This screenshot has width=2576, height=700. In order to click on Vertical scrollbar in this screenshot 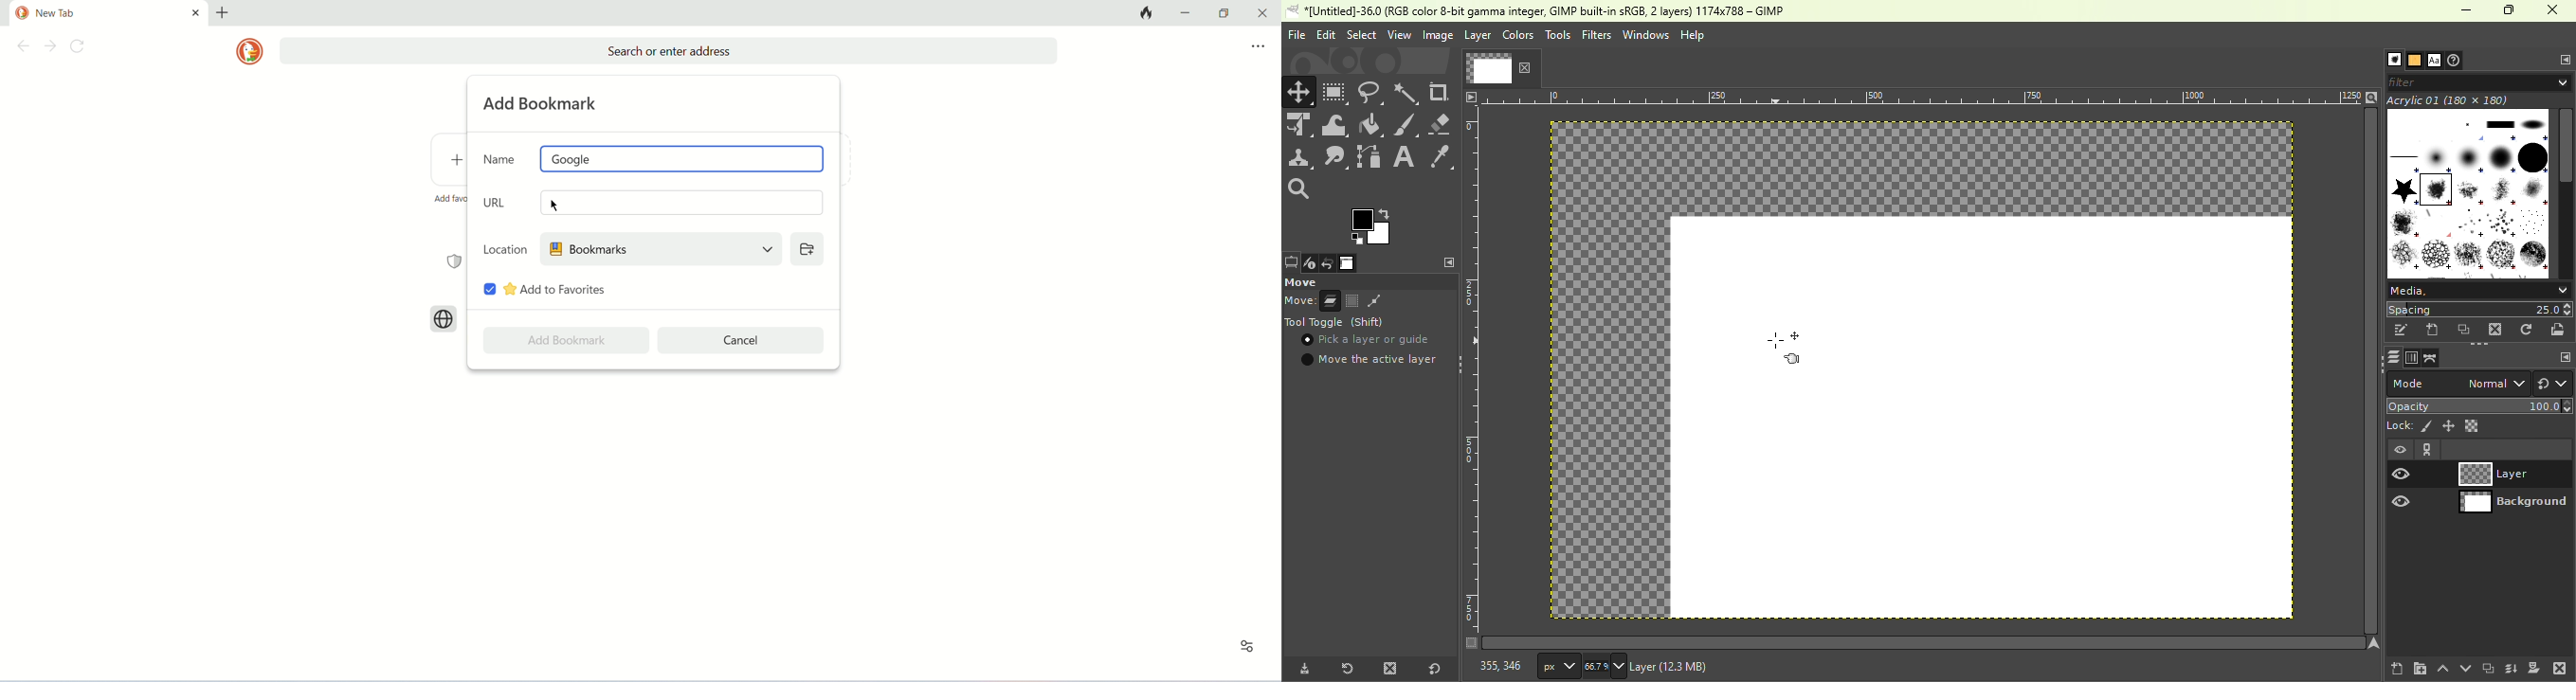, I will do `click(1924, 642)`.